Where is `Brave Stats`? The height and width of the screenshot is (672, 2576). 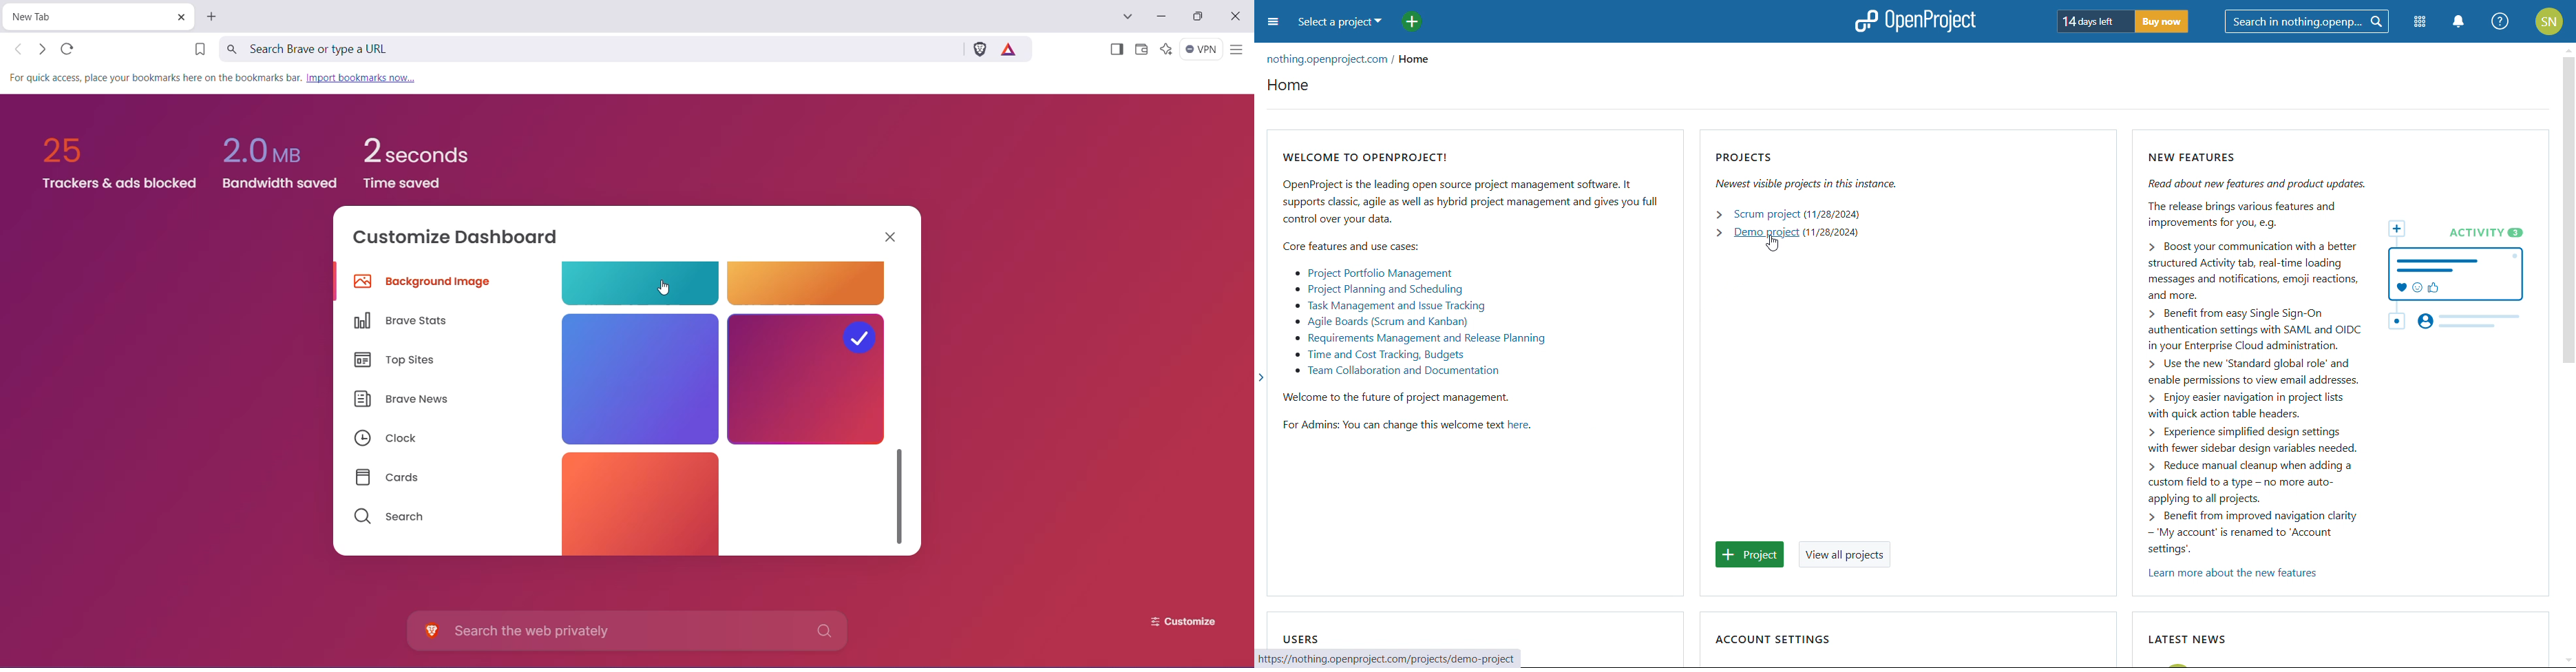
Brave Stats is located at coordinates (406, 321).